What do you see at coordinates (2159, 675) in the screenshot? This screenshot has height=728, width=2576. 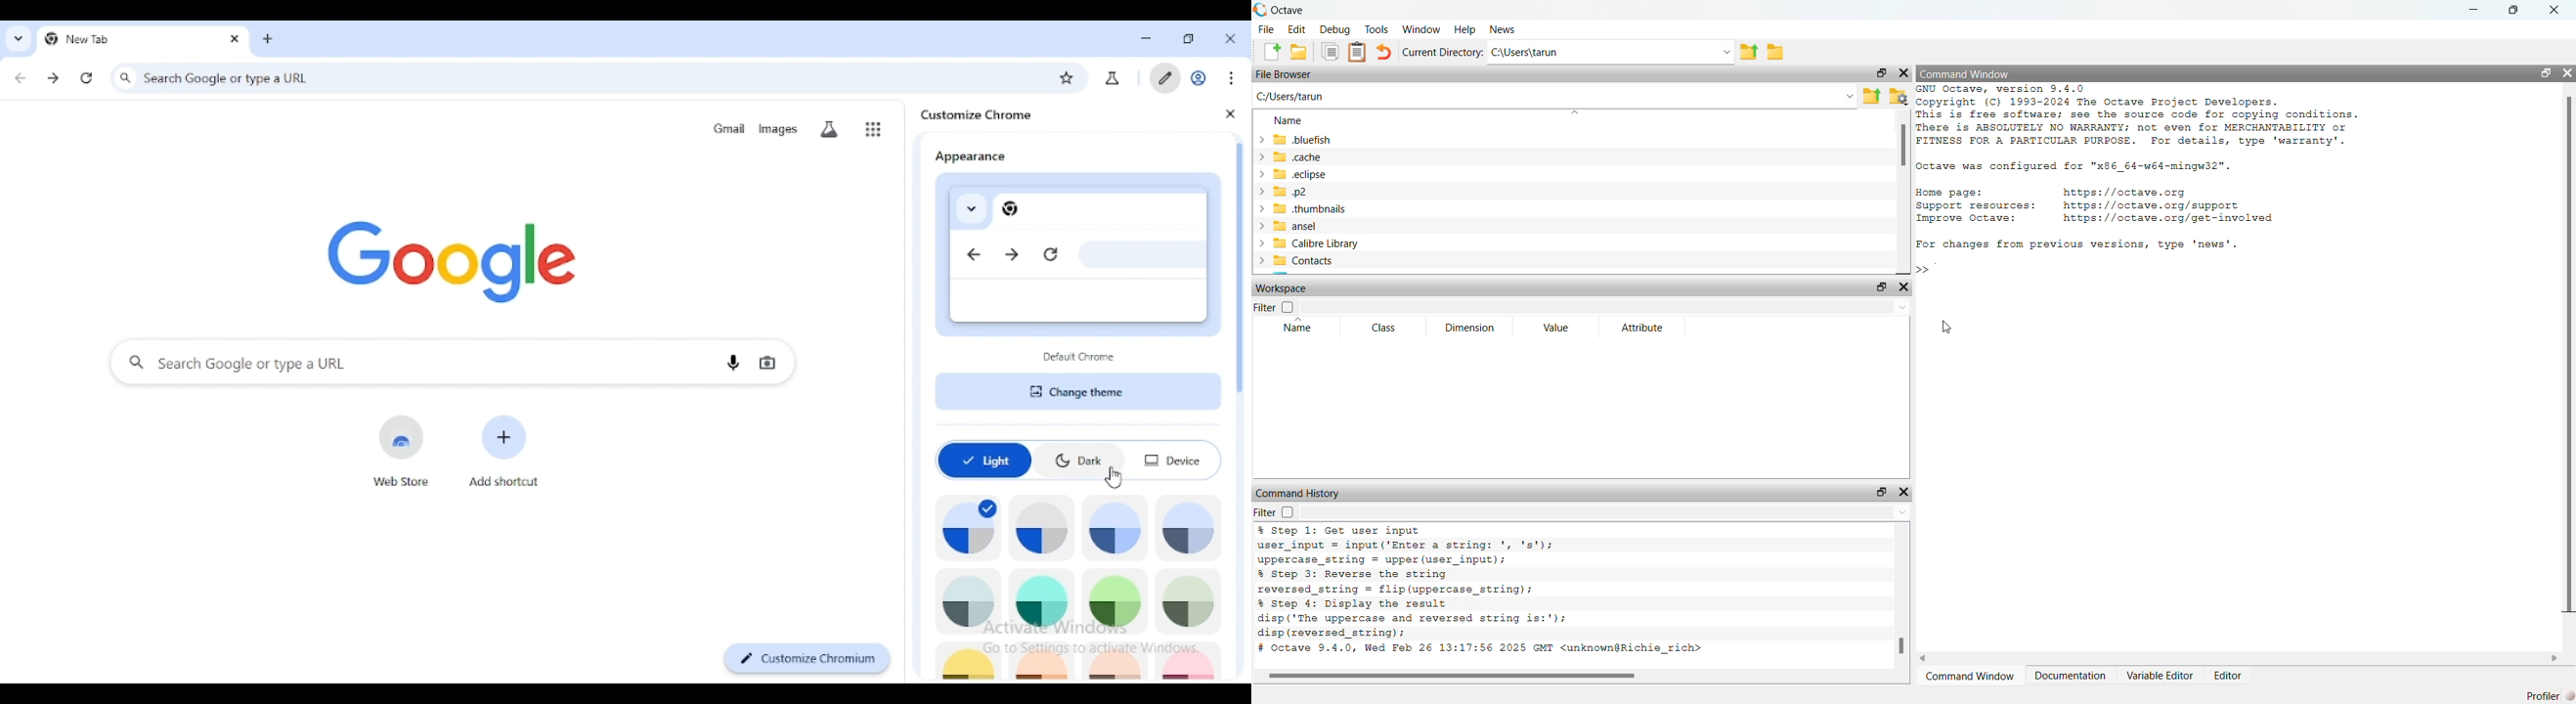 I see `variable editor` at bounding box center [2159, 675].